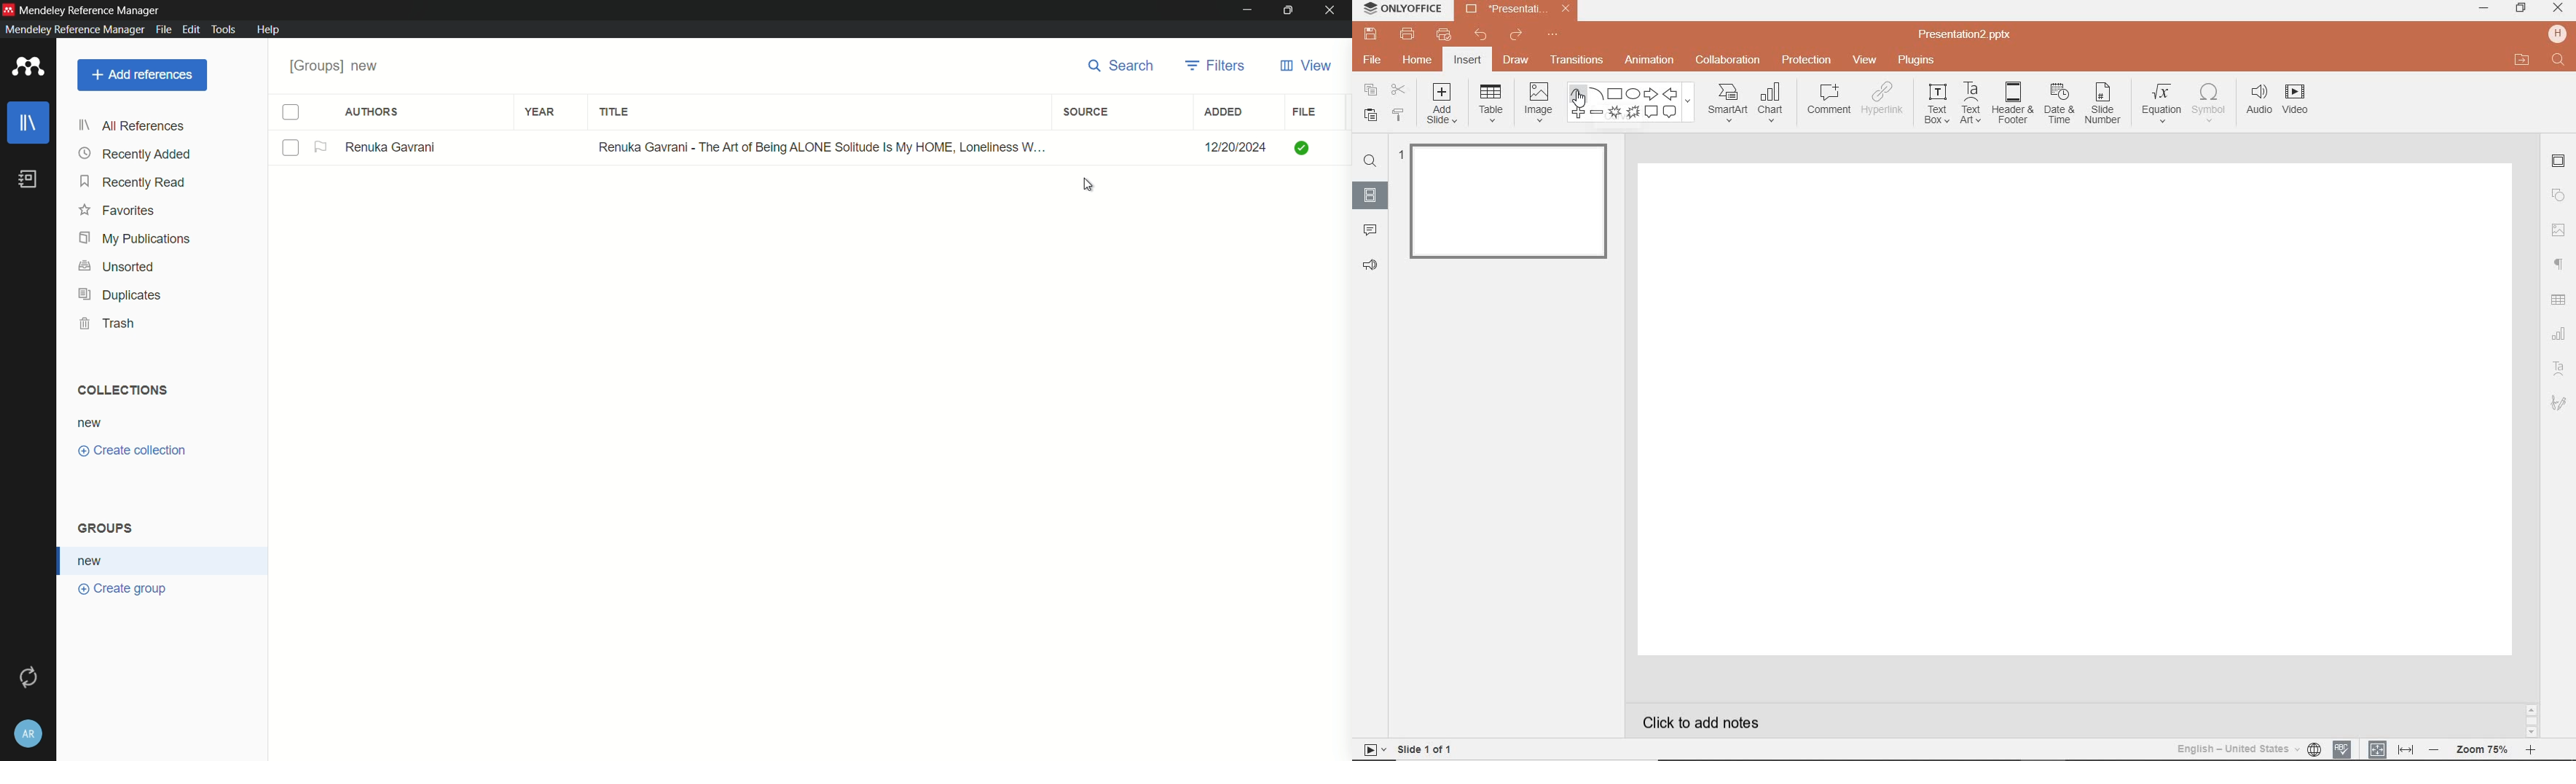 Image resolution: width=2576 pixels, height=784 pixels. What do you see at coordinates (28, 676) in the screenshot?
I see `sync` at bounding box center [28, 676].